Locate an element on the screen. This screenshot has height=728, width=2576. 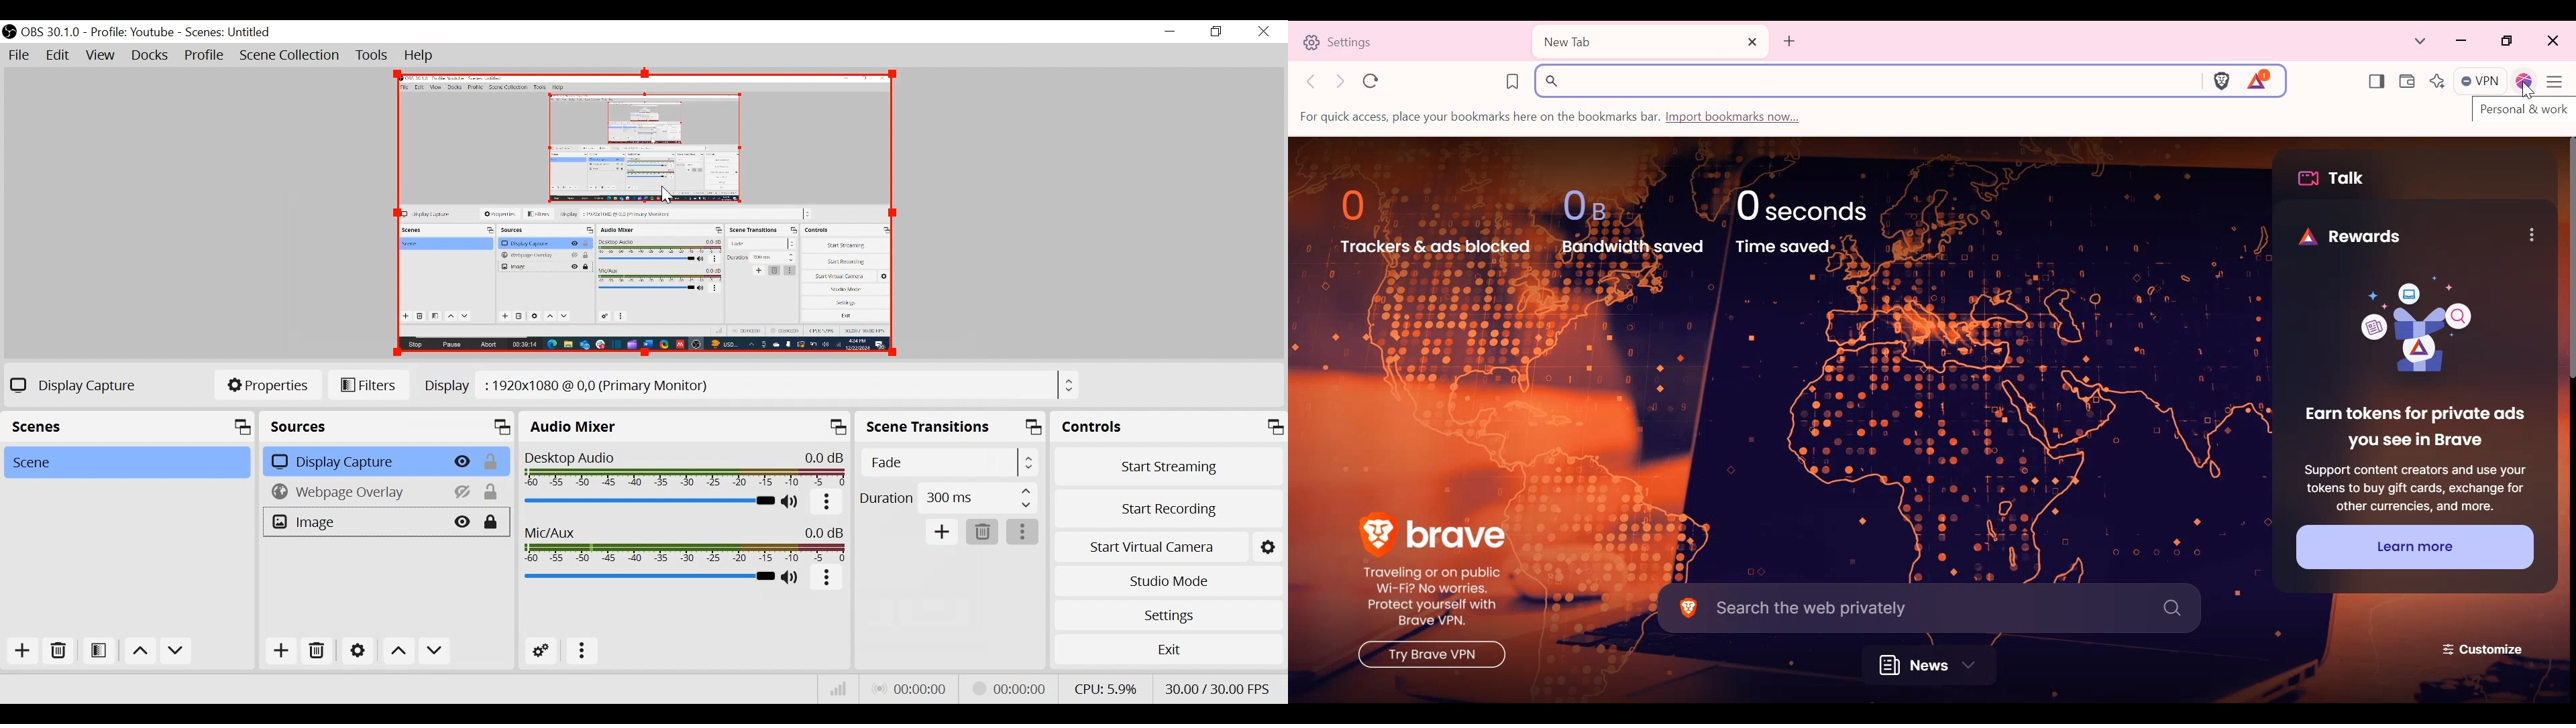
Settings is located at coordinates (1267, 548).